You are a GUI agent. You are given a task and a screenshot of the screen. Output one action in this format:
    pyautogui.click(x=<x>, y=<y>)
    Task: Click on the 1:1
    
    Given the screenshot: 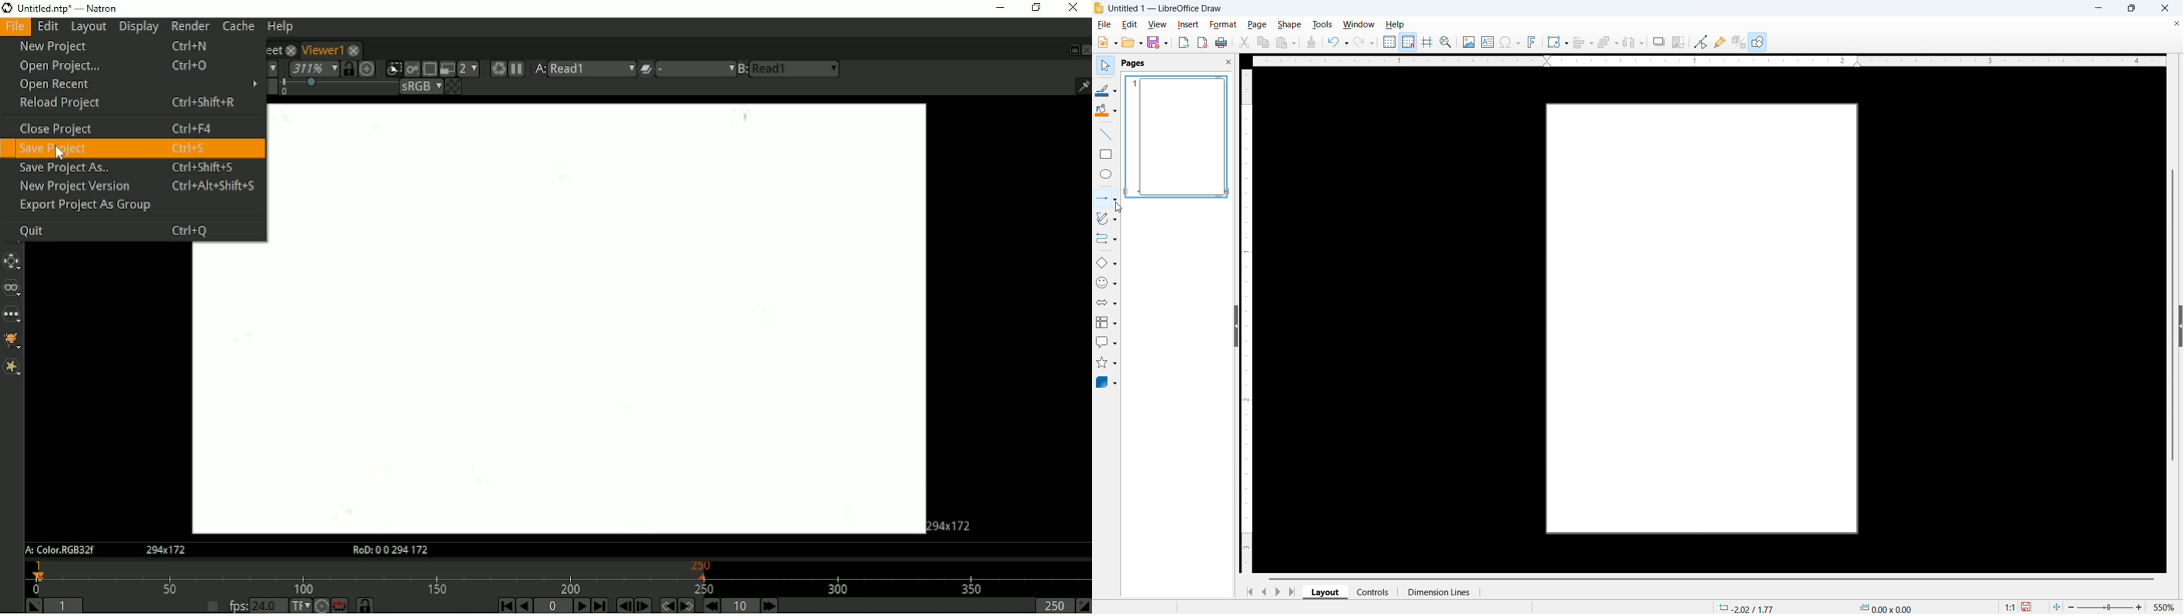 What is the action you would take?
    pyautogui.click(x=2010, y=607)
    